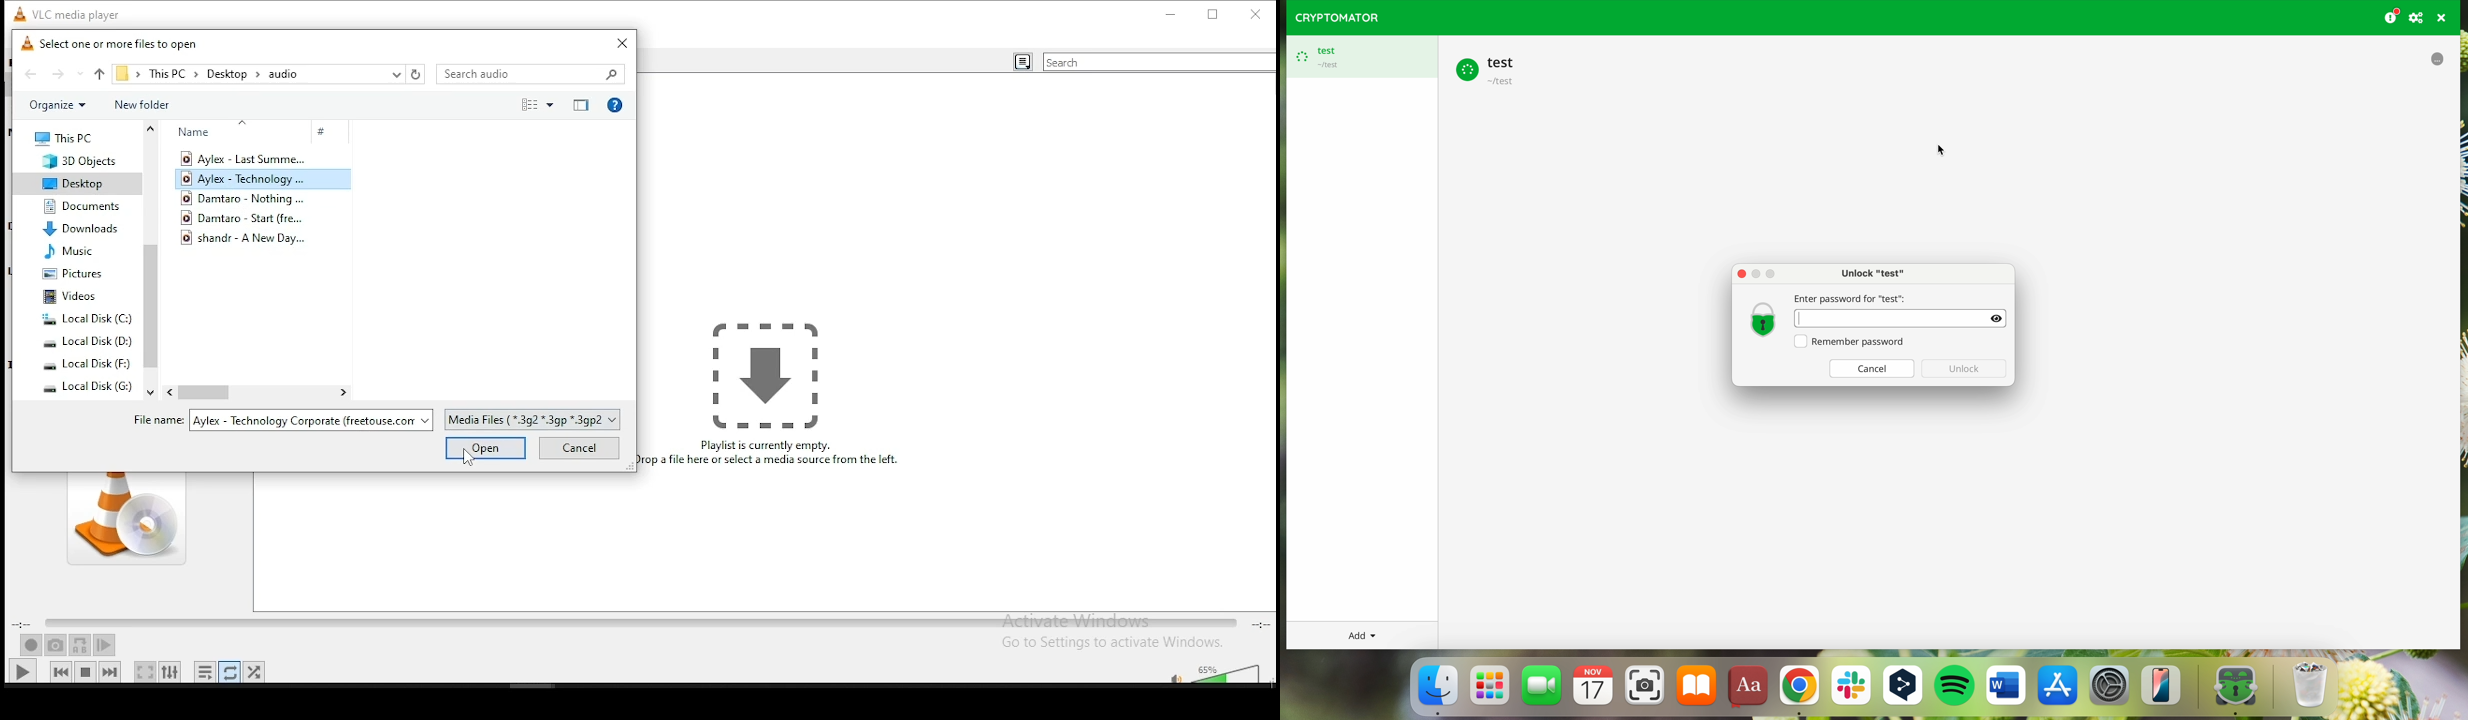 The height and width of the screenshot is (728, 2492). I want to click on Aylex- technology, so click(247, 180).